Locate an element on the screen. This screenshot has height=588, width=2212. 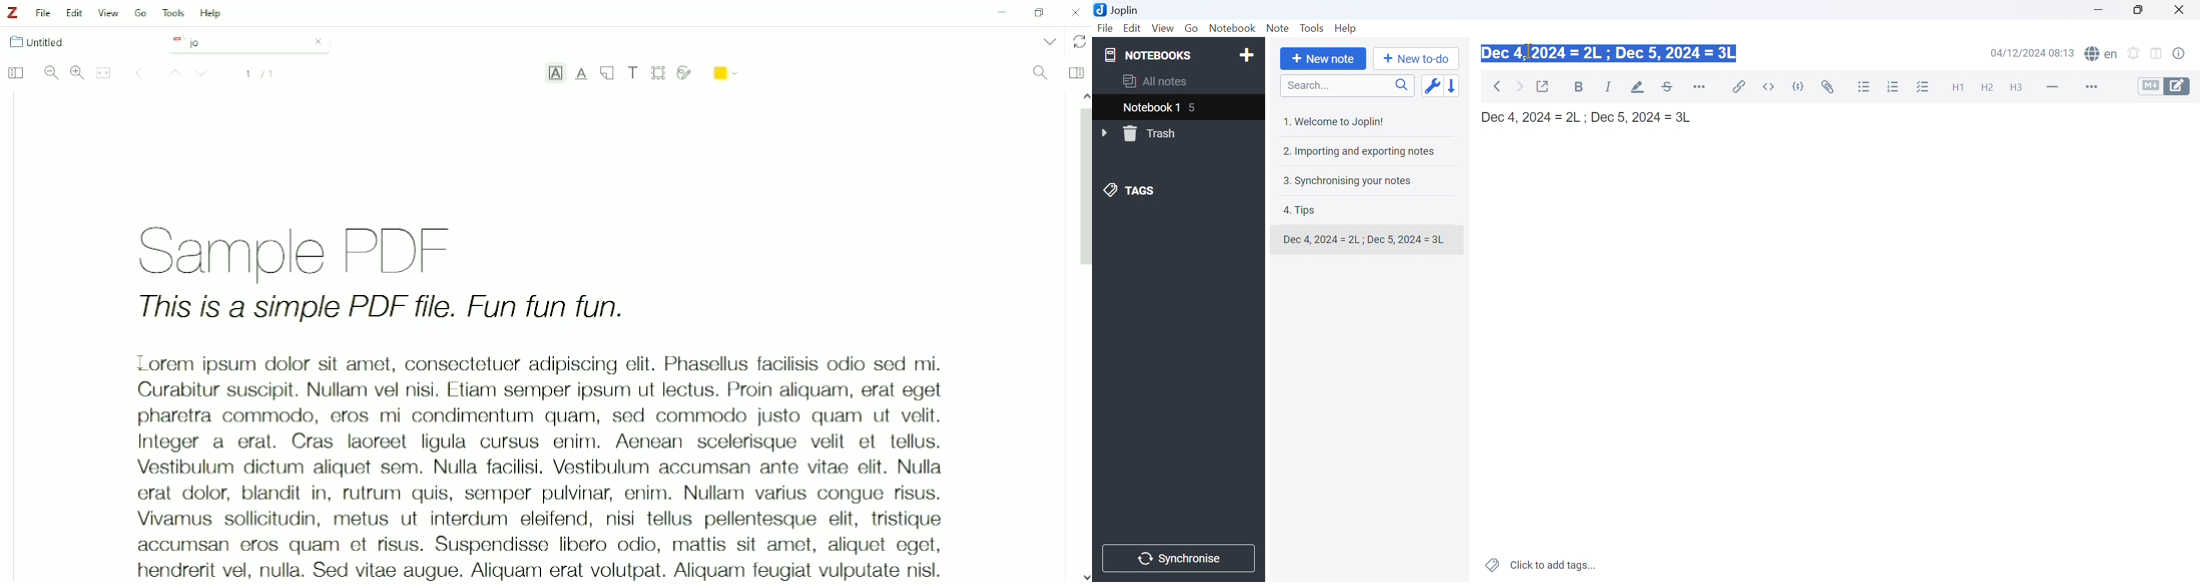
4 is located at coordinates (1194, 108).